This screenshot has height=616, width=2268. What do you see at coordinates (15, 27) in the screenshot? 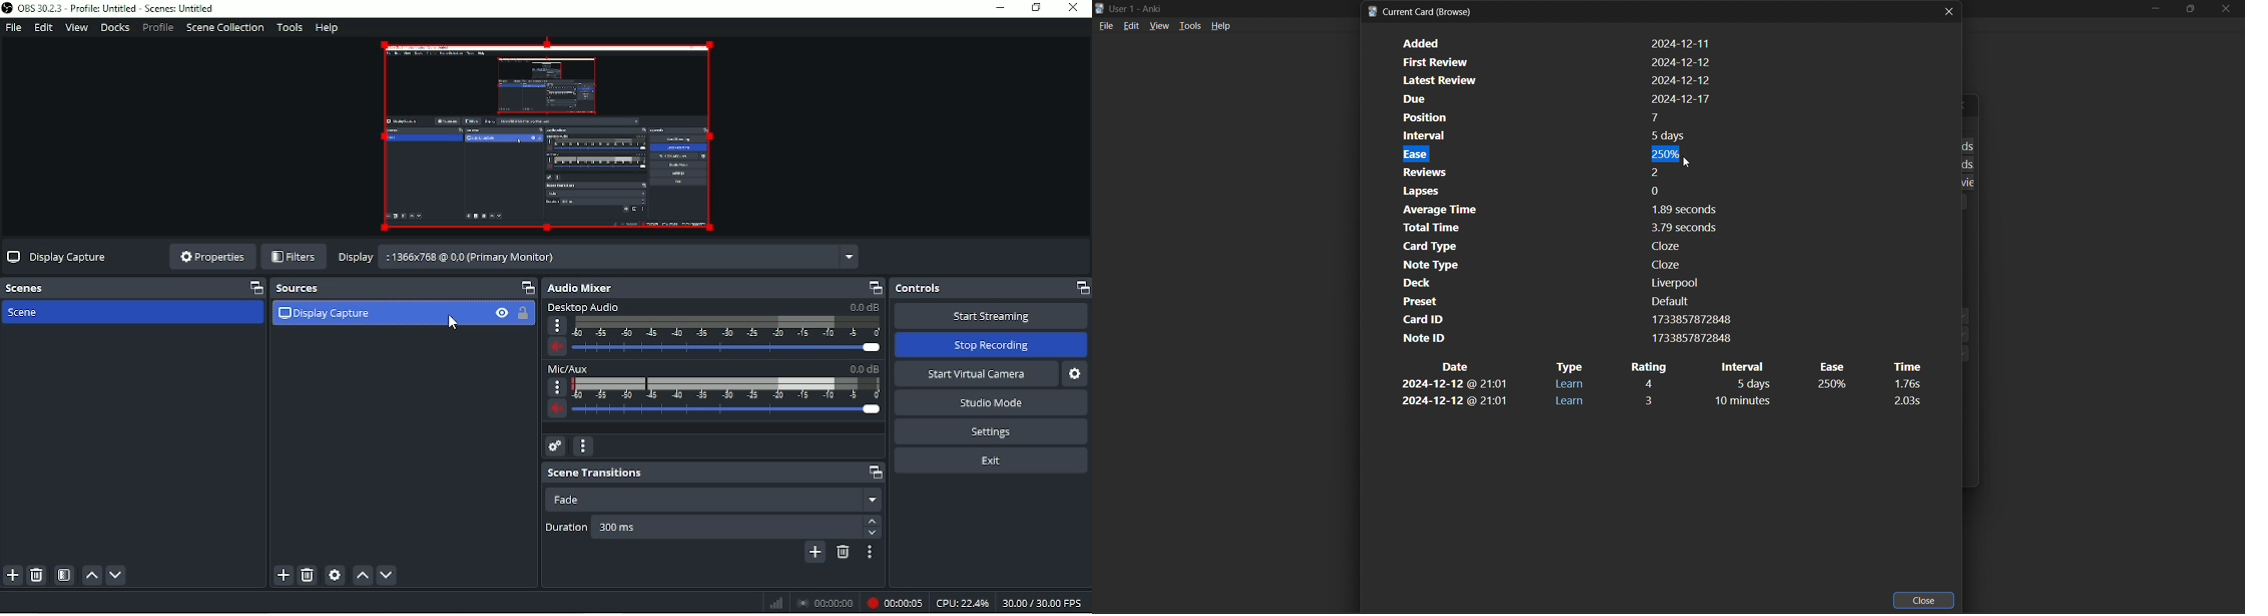
I see `File` at bounding box center [15, 27].